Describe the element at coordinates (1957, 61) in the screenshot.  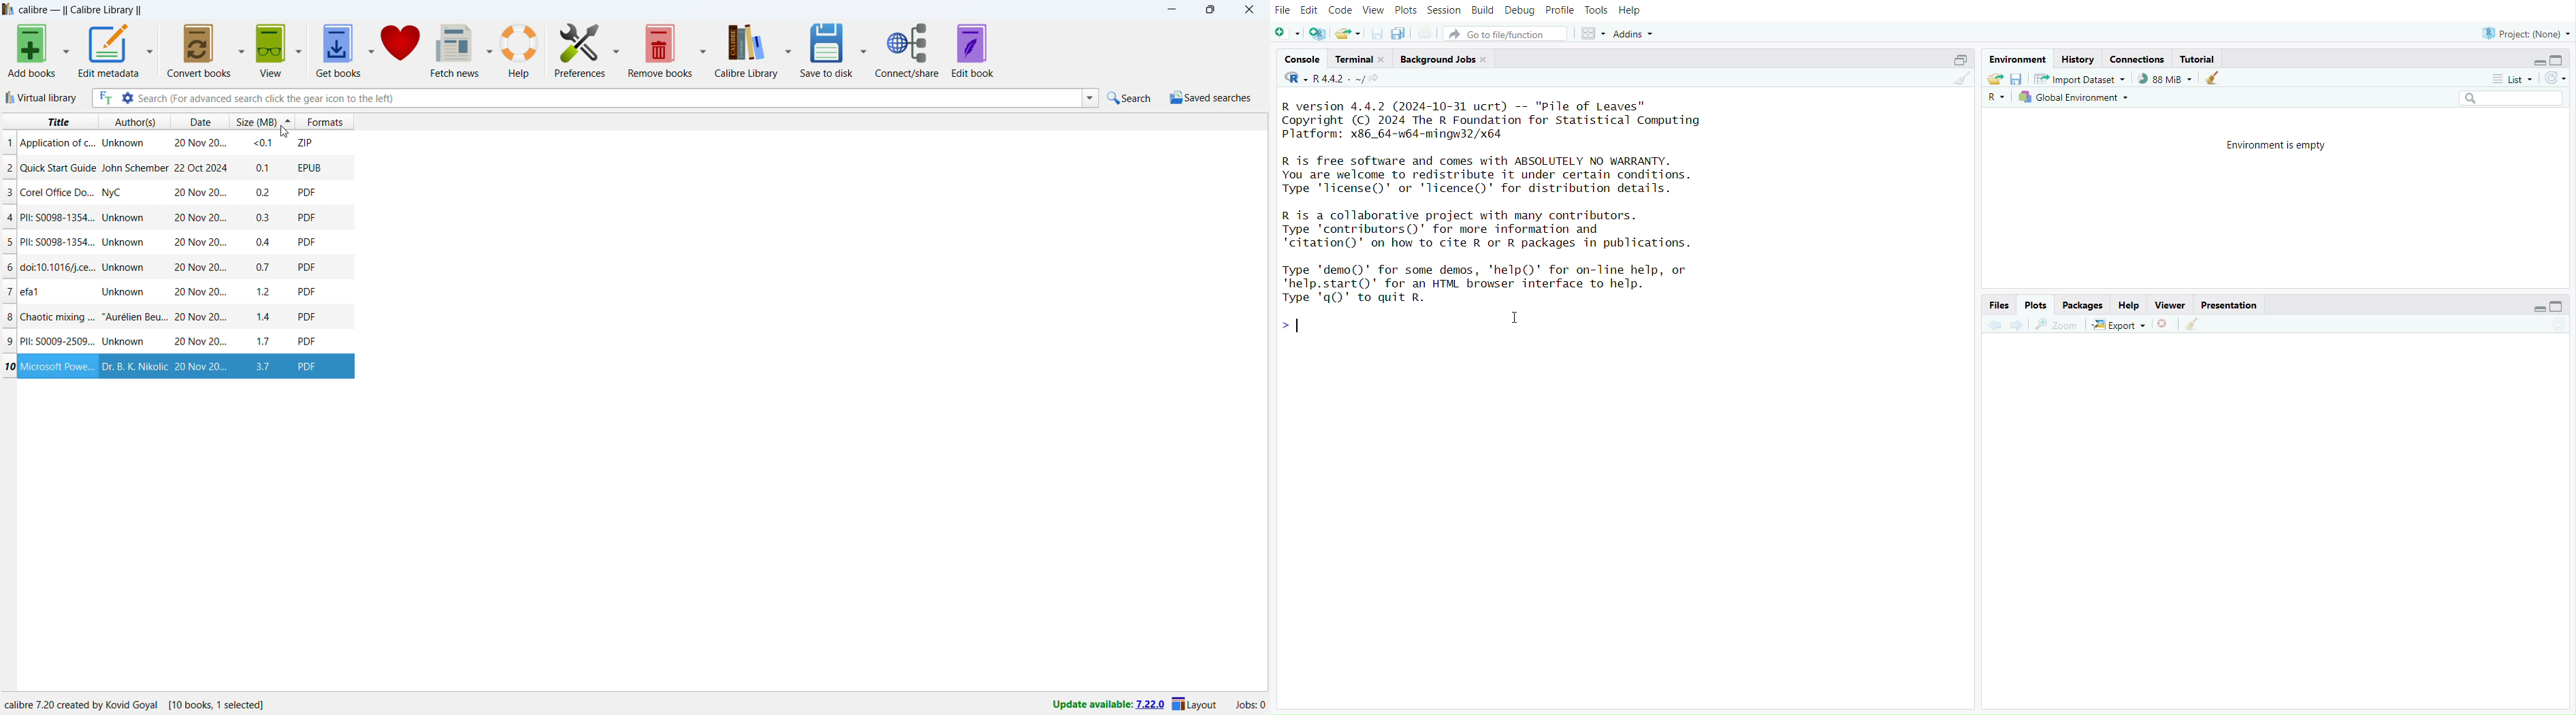
I see `Maximize` at that location.